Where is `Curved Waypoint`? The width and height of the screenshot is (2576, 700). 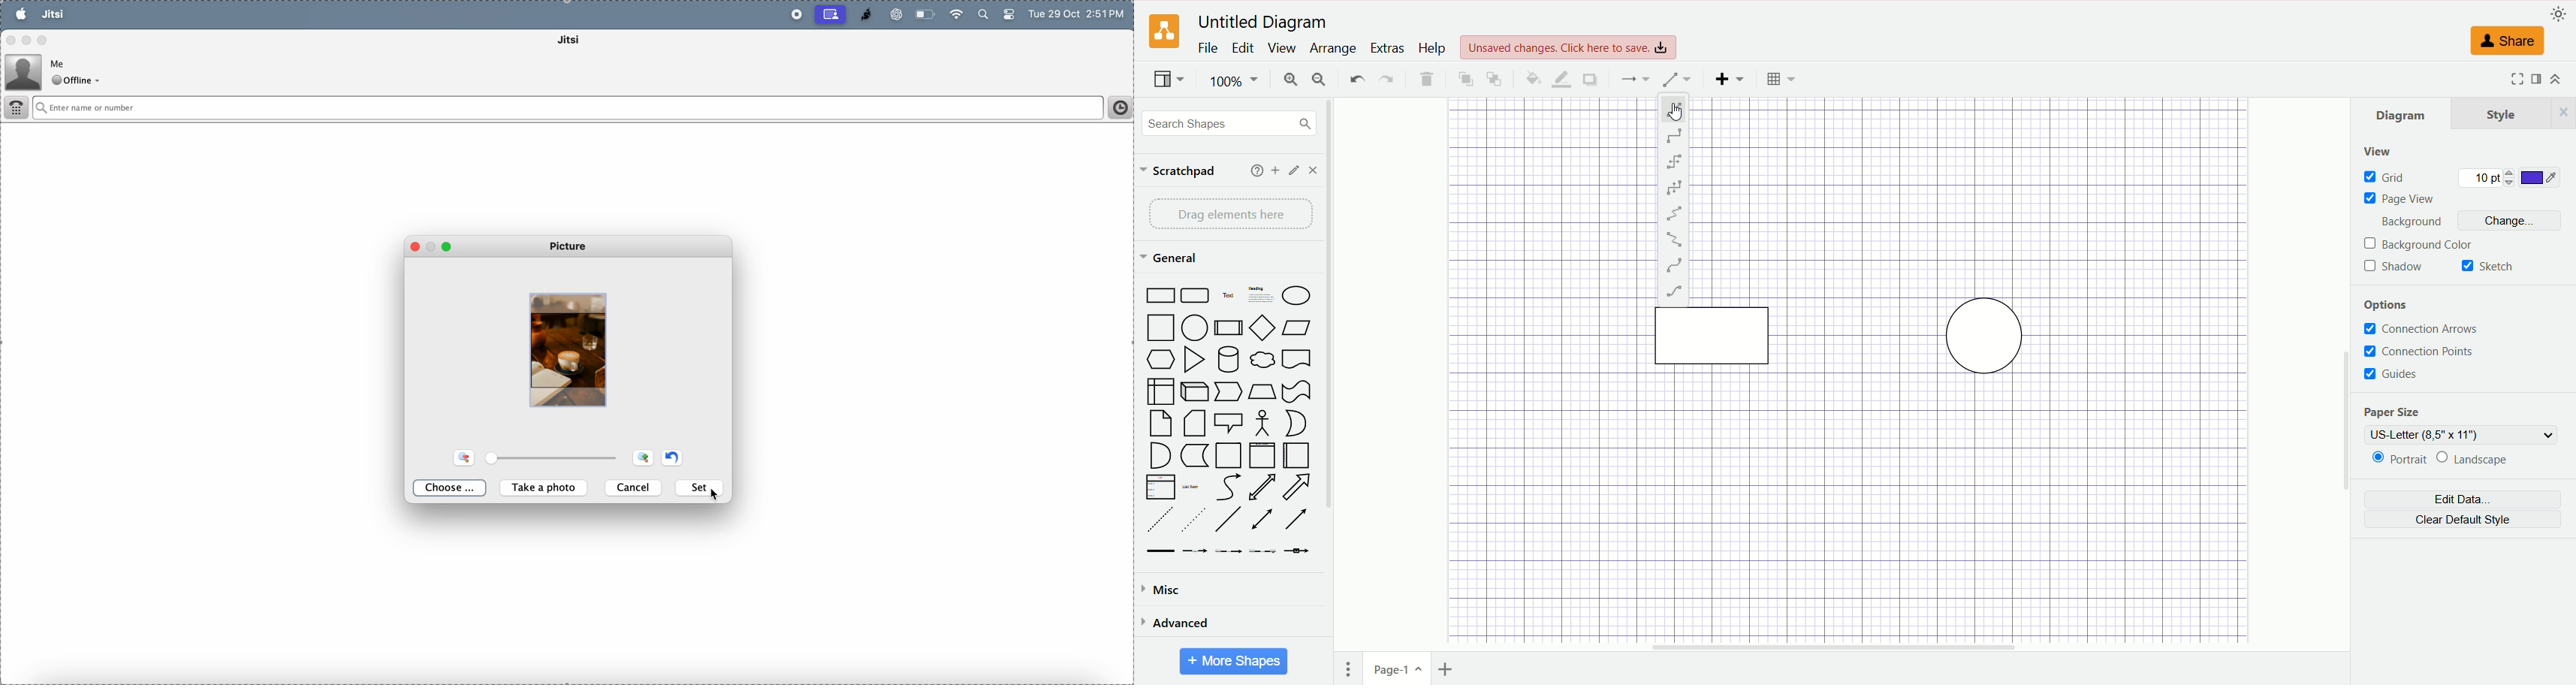 Curved Waypoint is located at coordinates (1675, 264).